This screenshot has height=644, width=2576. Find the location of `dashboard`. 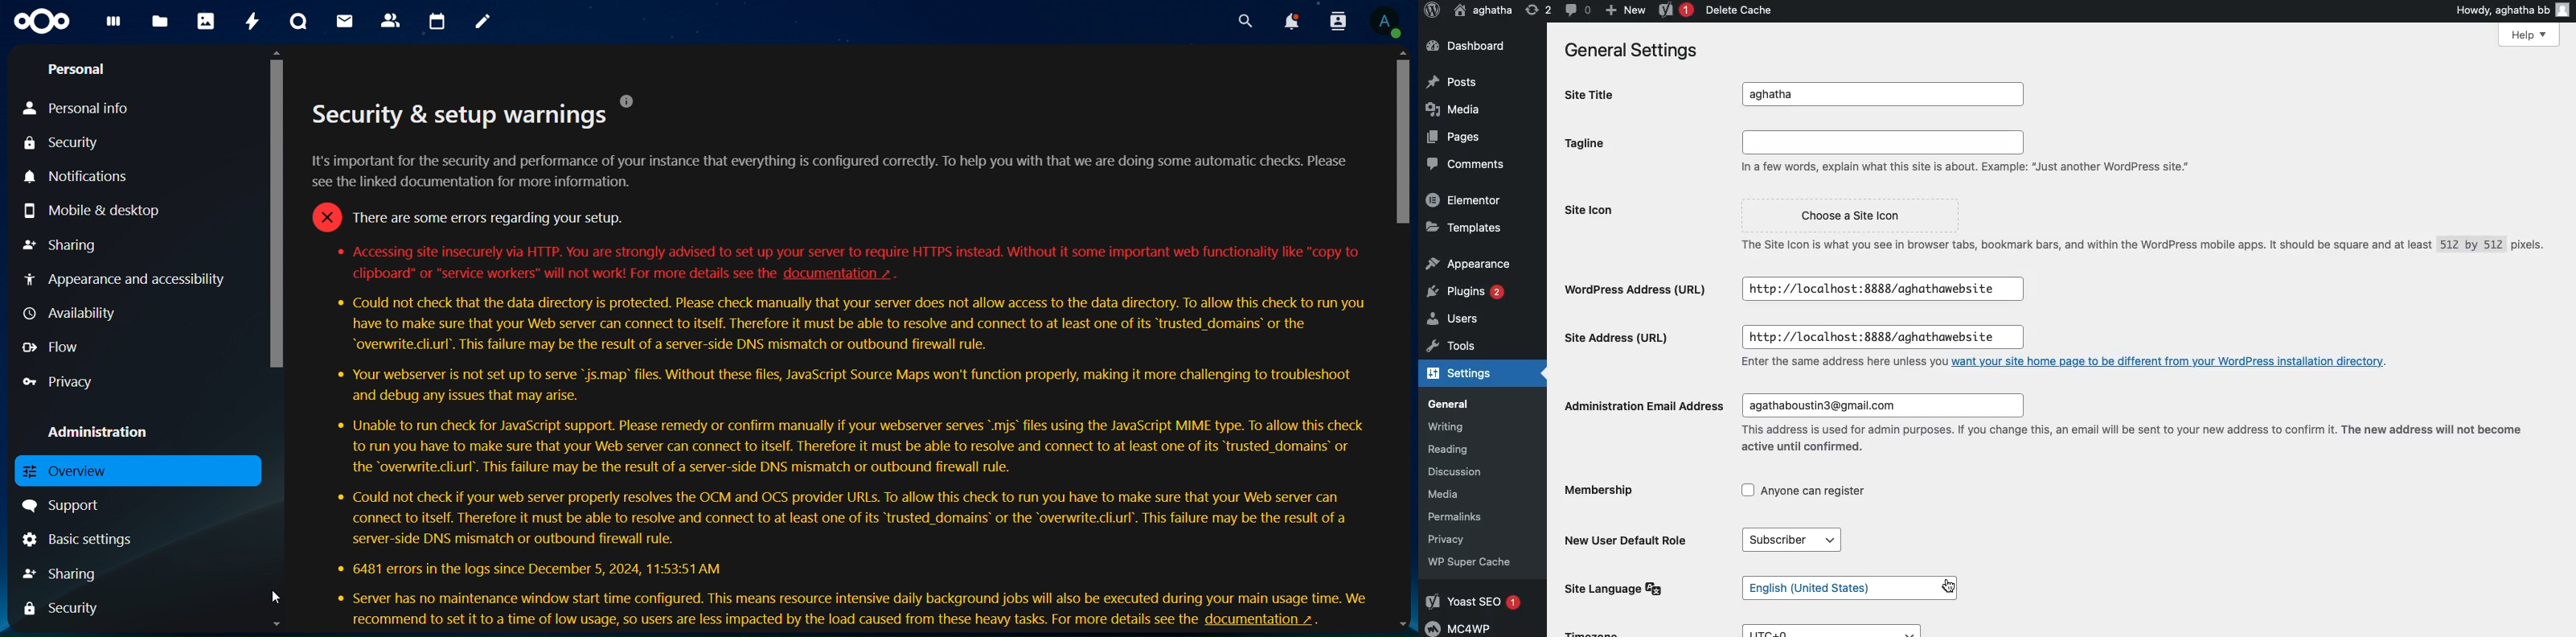

dashboard is located at coordinates (116, 25).